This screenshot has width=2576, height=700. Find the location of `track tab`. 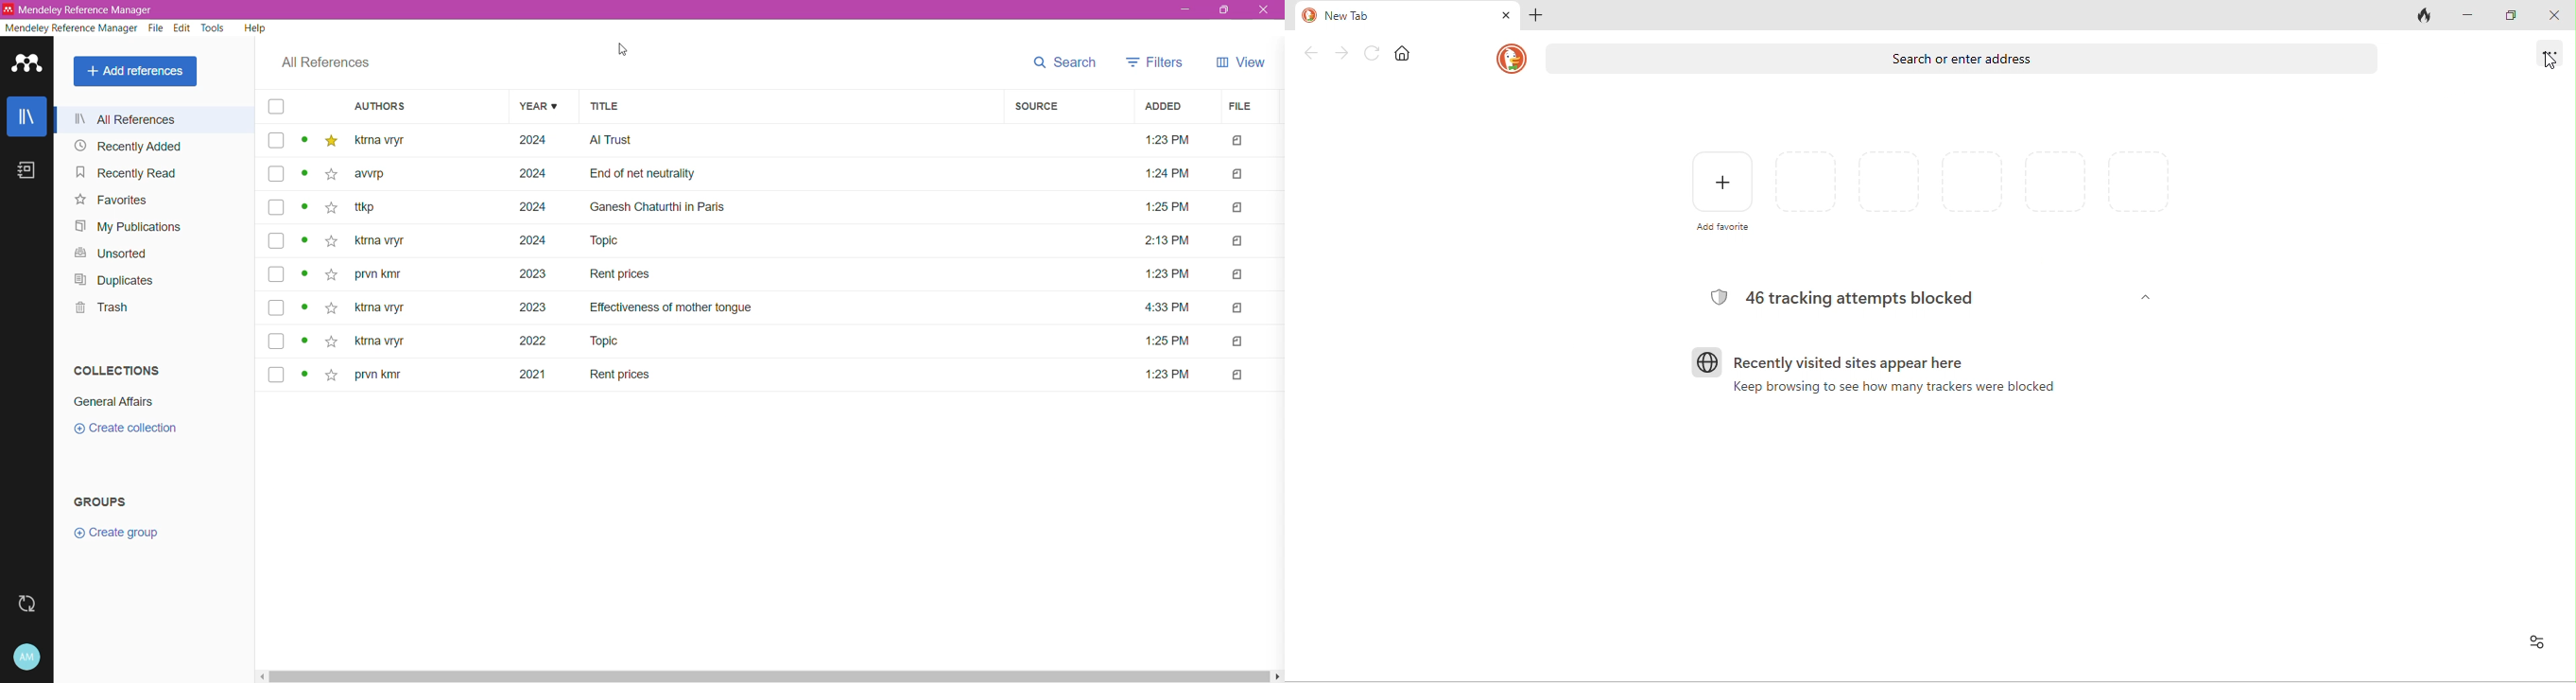

track tab is located at coordinates (2419, 16).